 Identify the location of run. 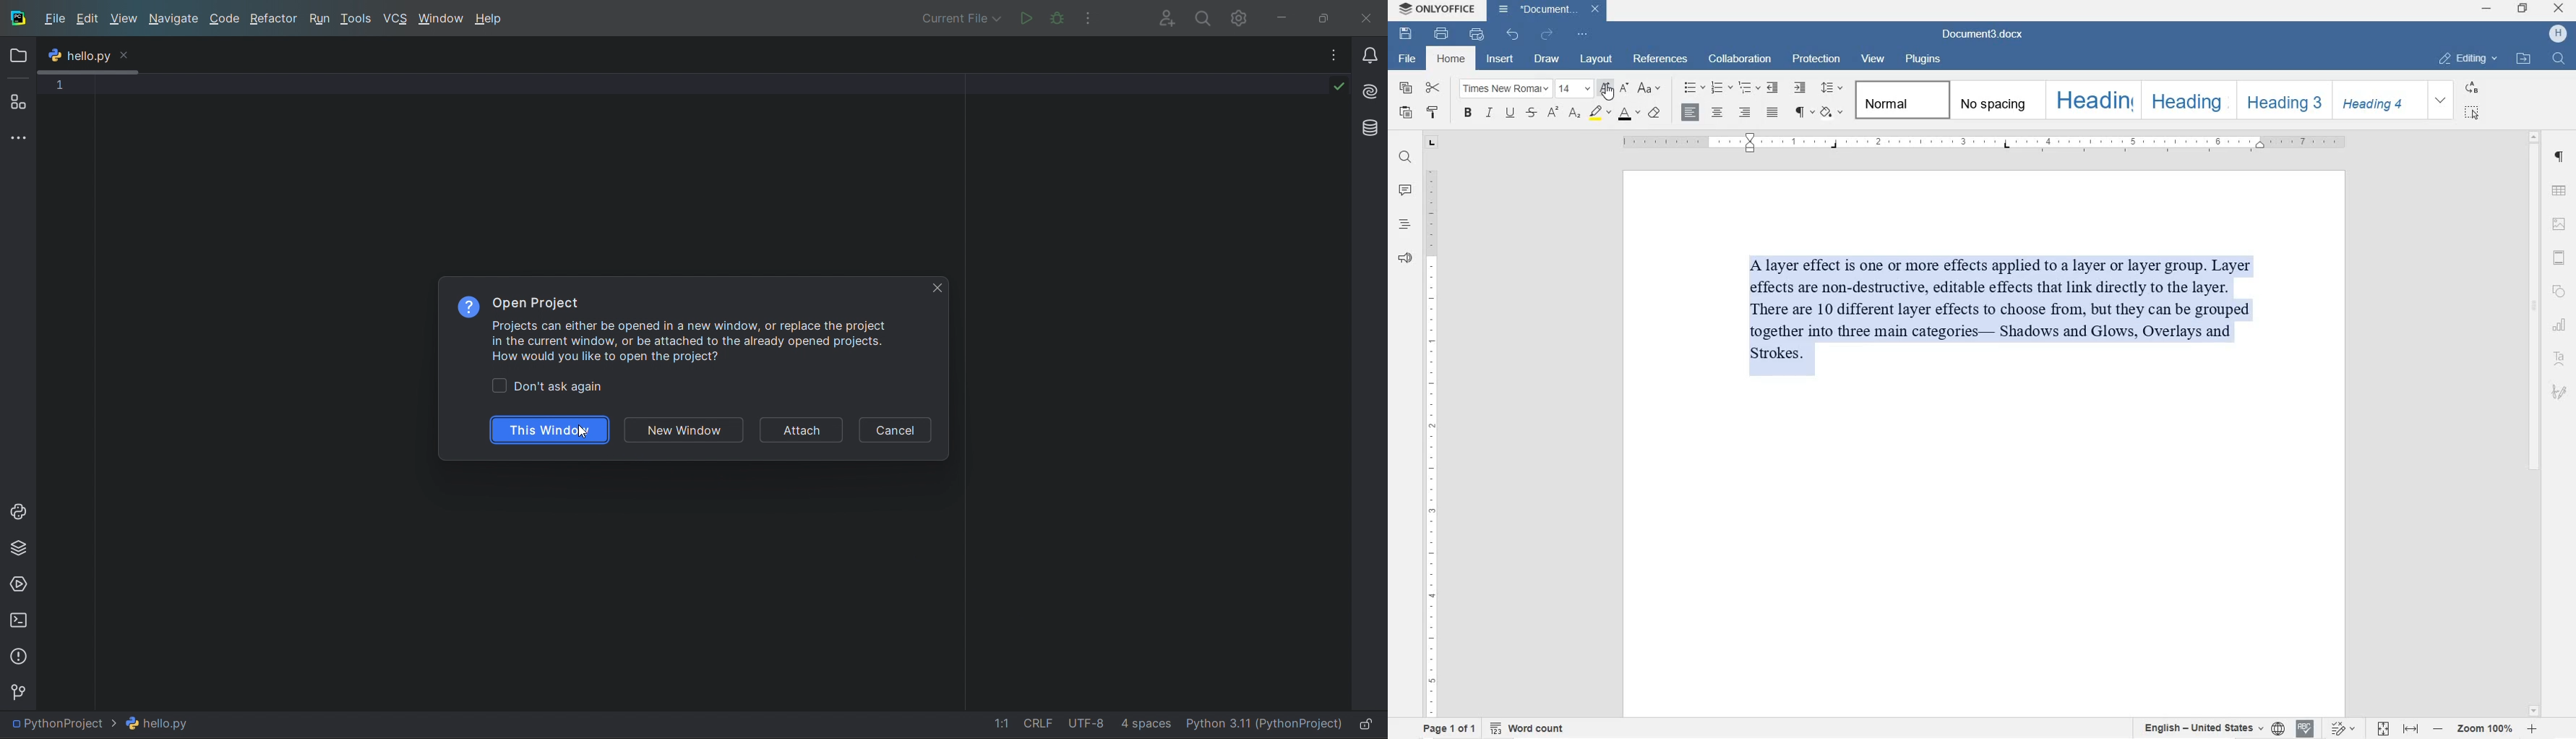
(1023, 17).